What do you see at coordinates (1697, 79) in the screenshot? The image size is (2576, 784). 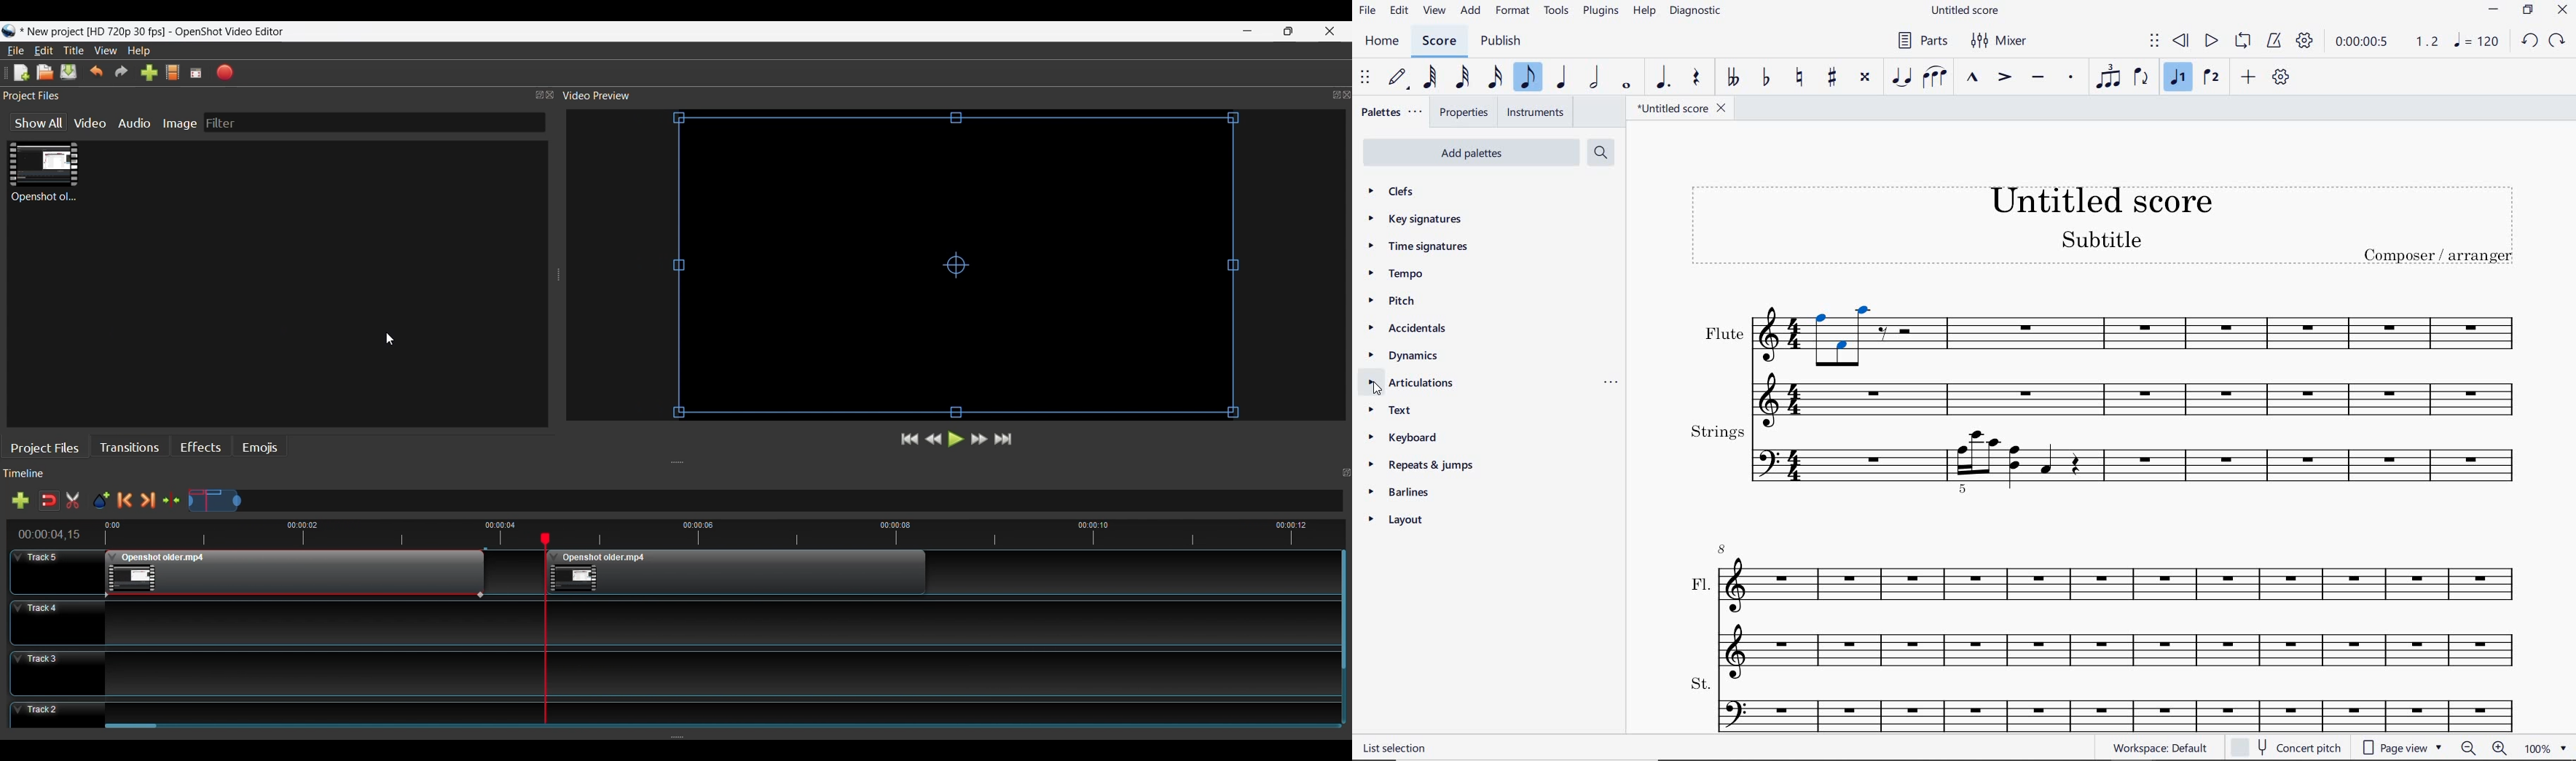 I see `REST` at bounding box center [1697, 79].